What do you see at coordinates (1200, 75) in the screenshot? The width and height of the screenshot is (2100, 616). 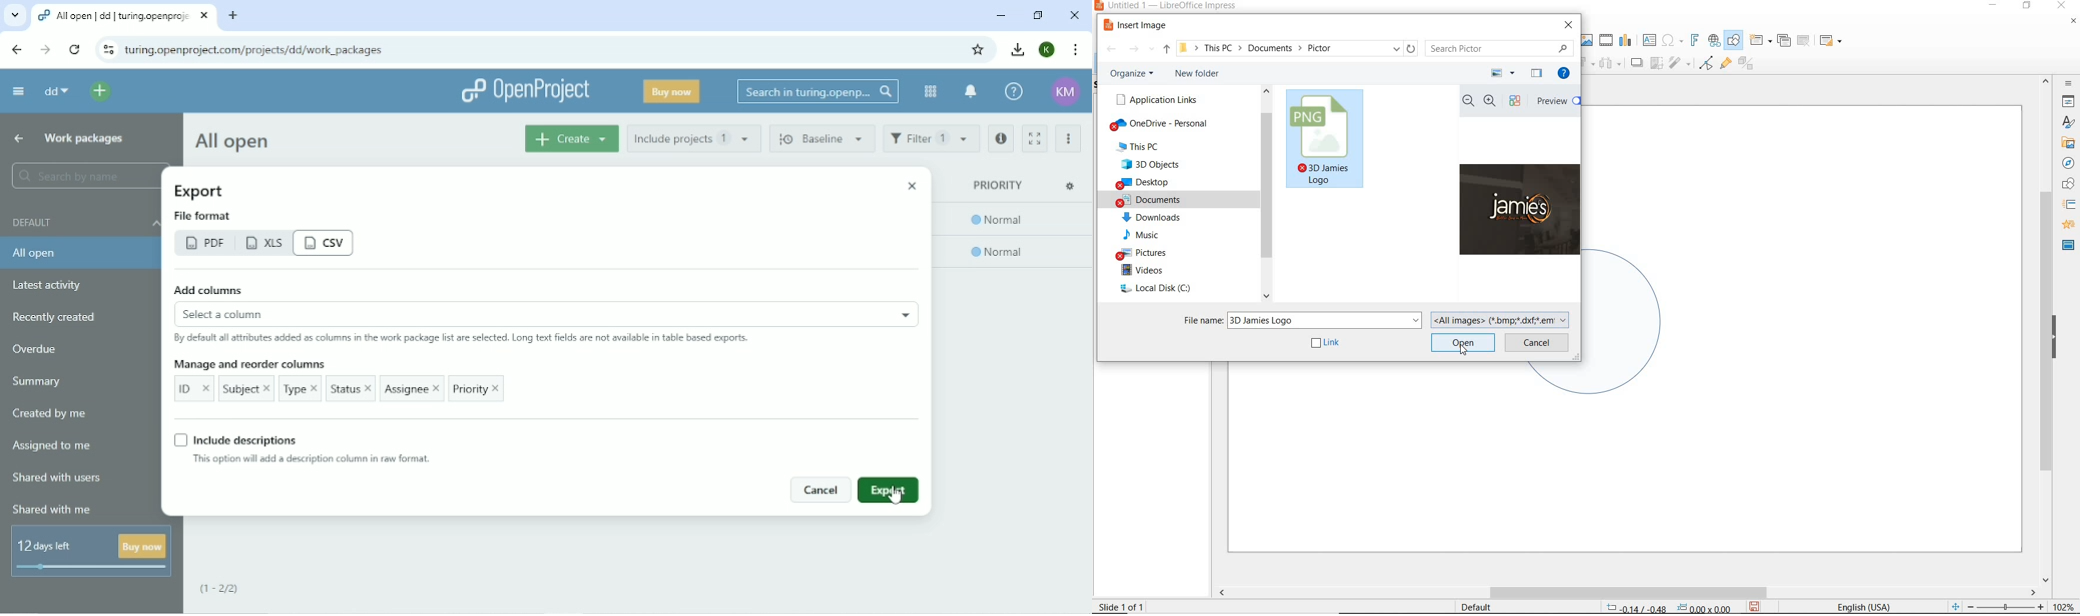 I see `new folder` at bounding box center [1200, 75].